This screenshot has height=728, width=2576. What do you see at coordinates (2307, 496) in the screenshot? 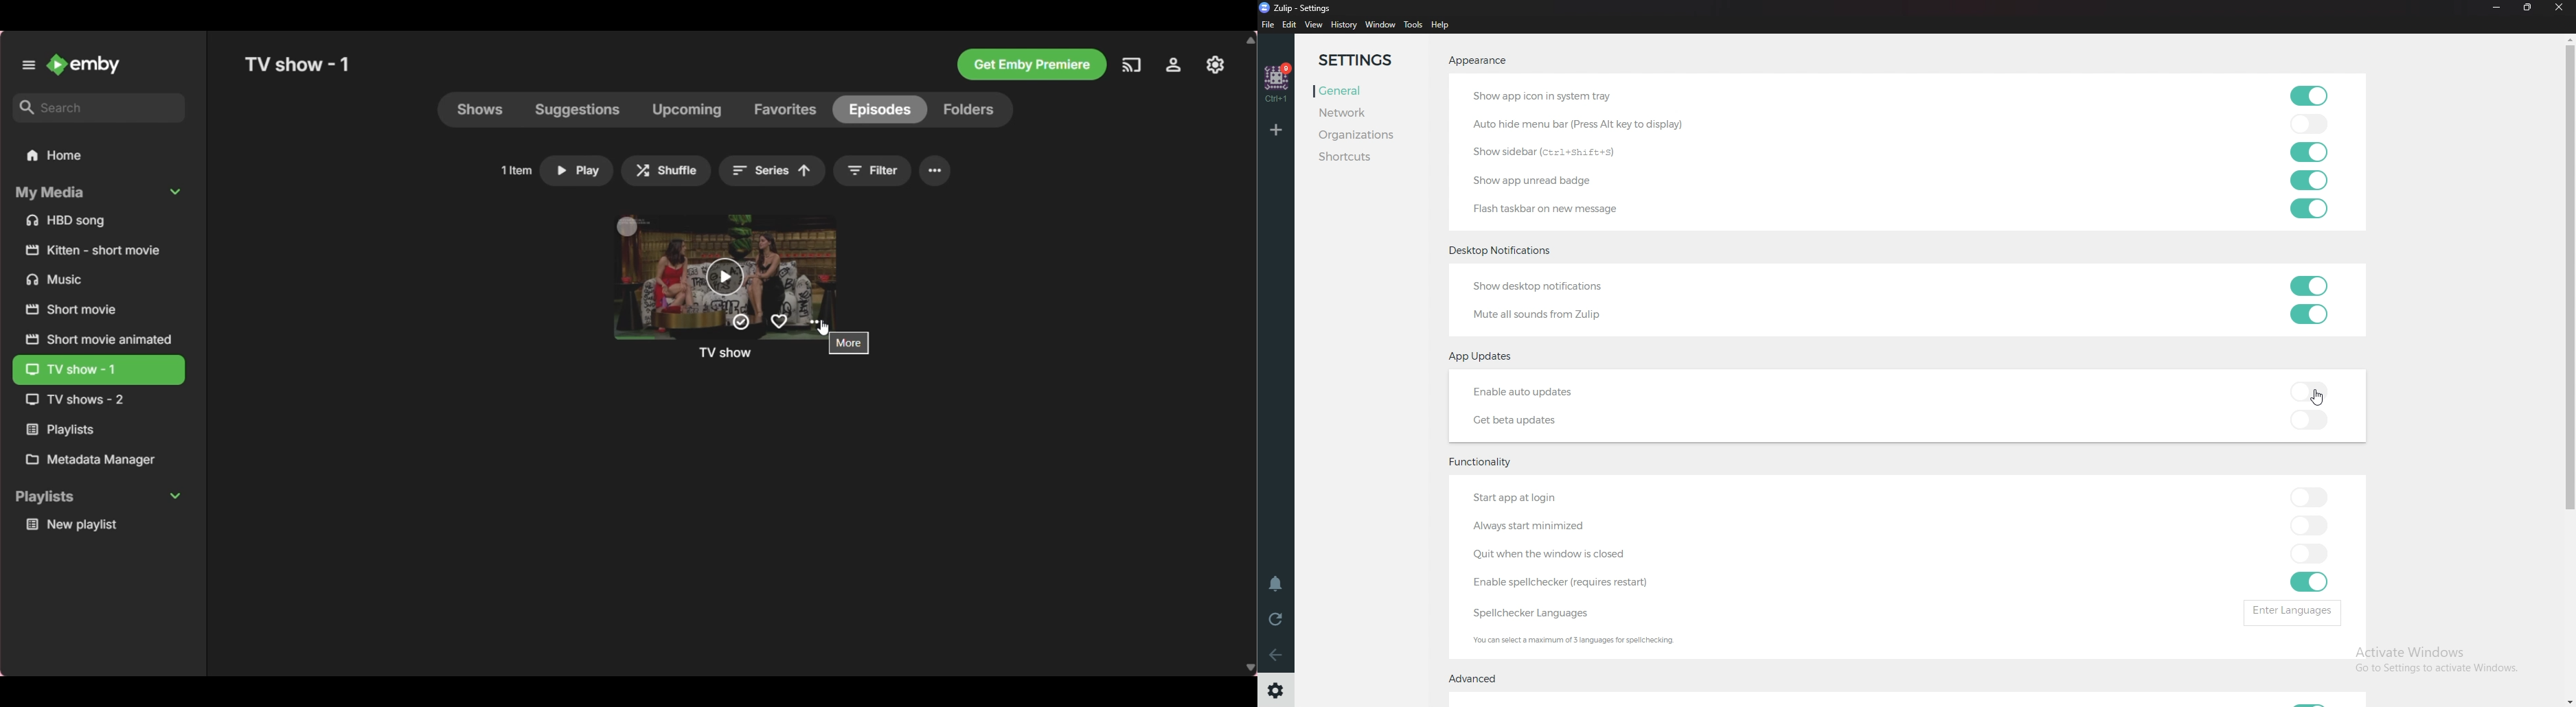
I see `toggle` at bounding box center [2307, 496].